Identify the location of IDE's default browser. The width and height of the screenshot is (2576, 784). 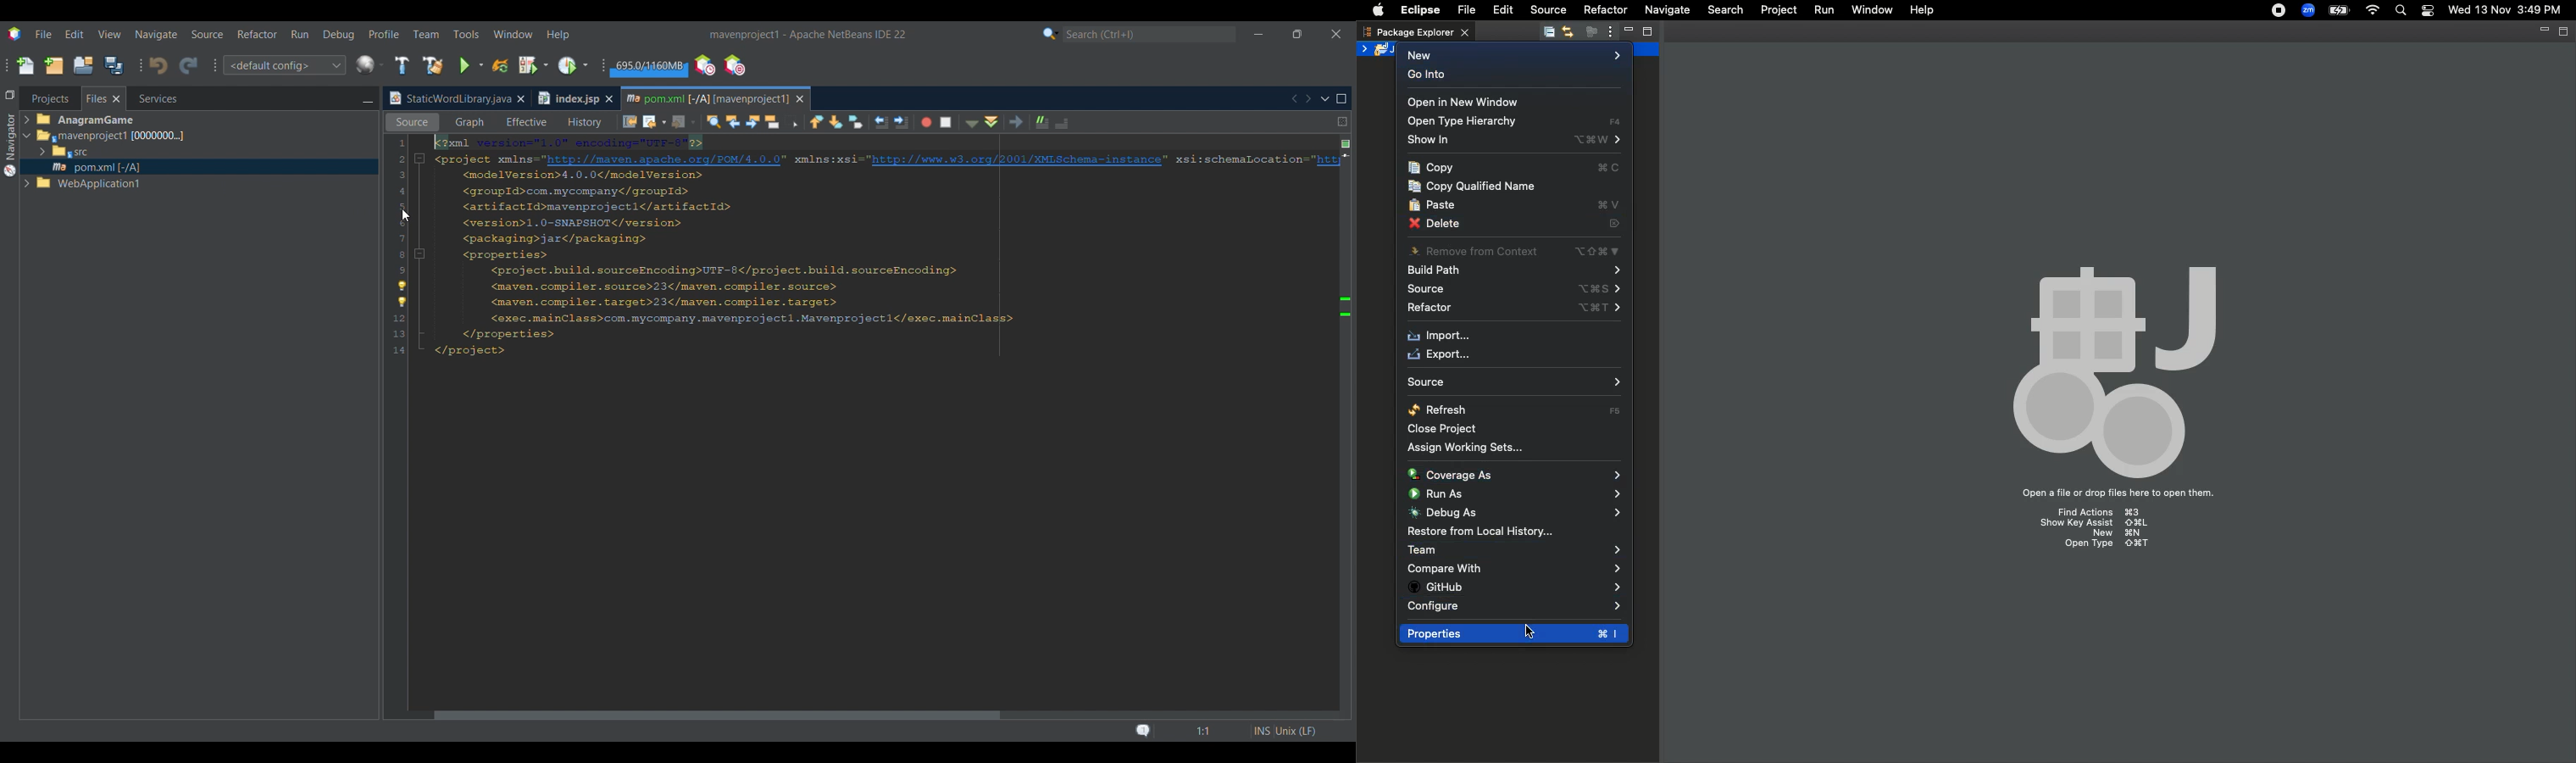
(370, 65).